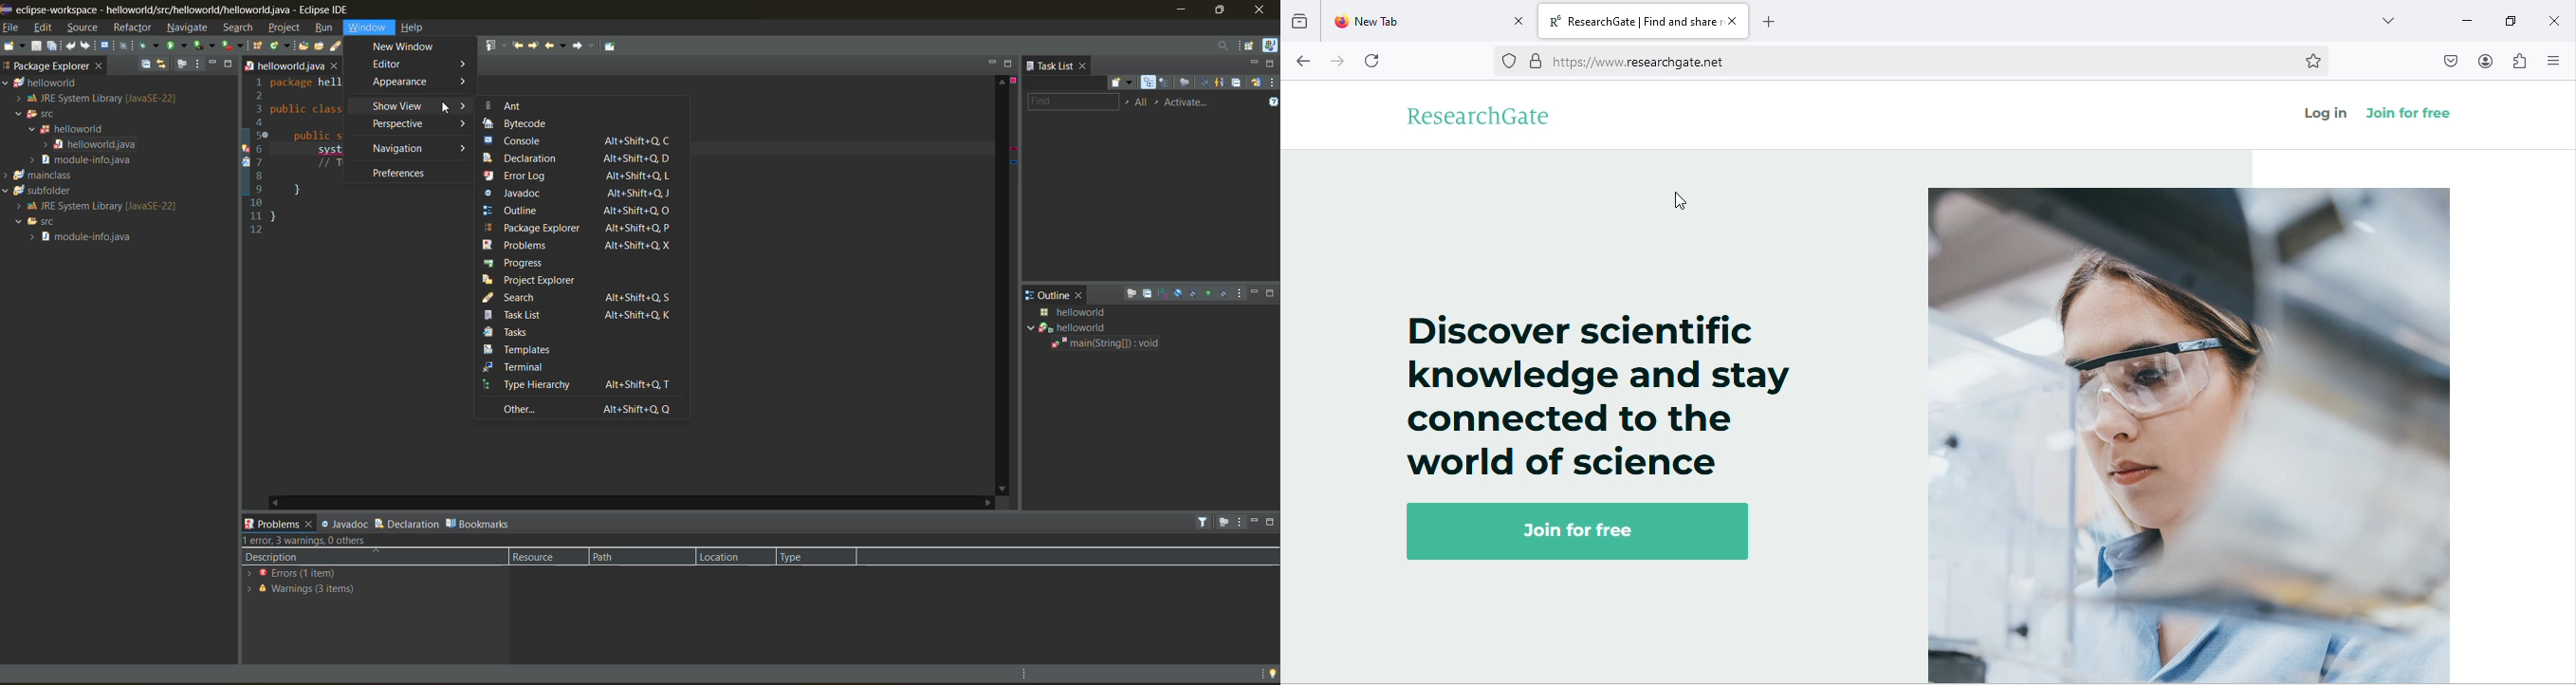 The height and width of the screenshot is (700, 2576). What do you see at coordinates (213, 64) in the screenshot?
I see `minimize` at bounding box center [213, 64].